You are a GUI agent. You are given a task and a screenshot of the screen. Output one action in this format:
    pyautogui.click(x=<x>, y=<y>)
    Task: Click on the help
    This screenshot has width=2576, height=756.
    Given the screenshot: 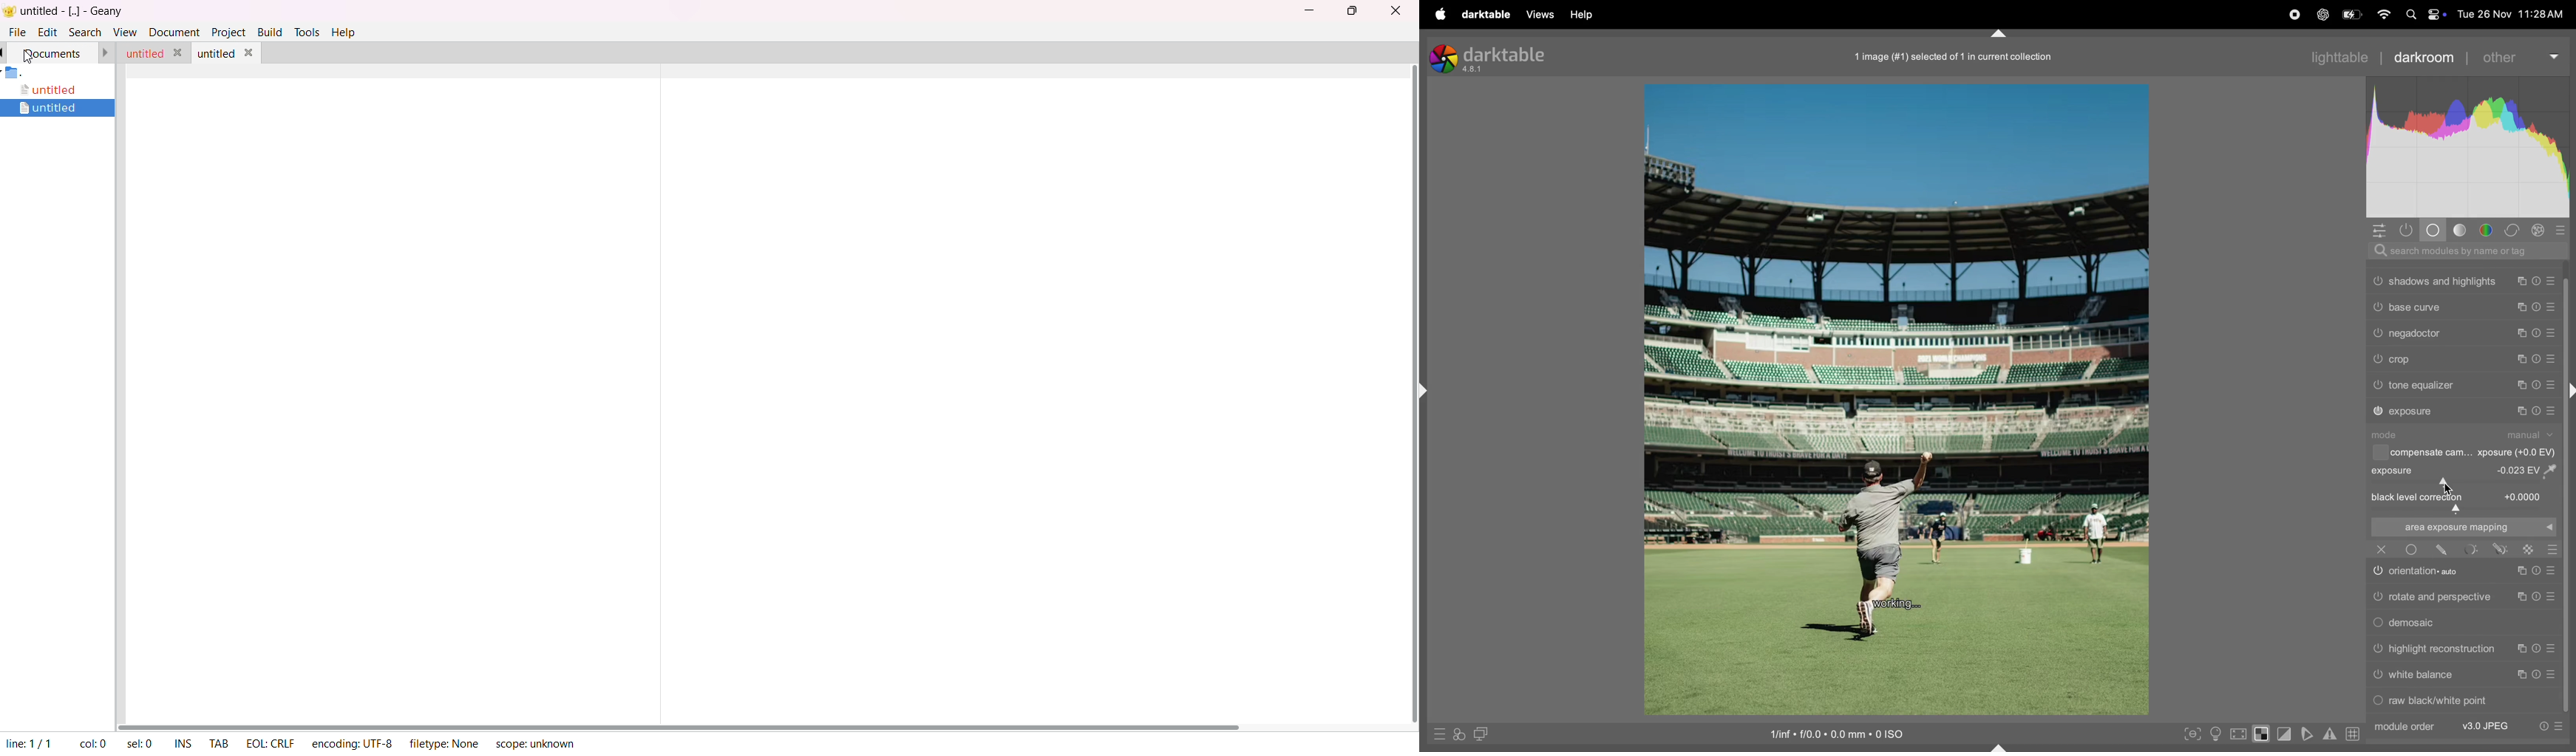 What is the action you would take?
    pyautogui.click(x=1584, y=15)
    